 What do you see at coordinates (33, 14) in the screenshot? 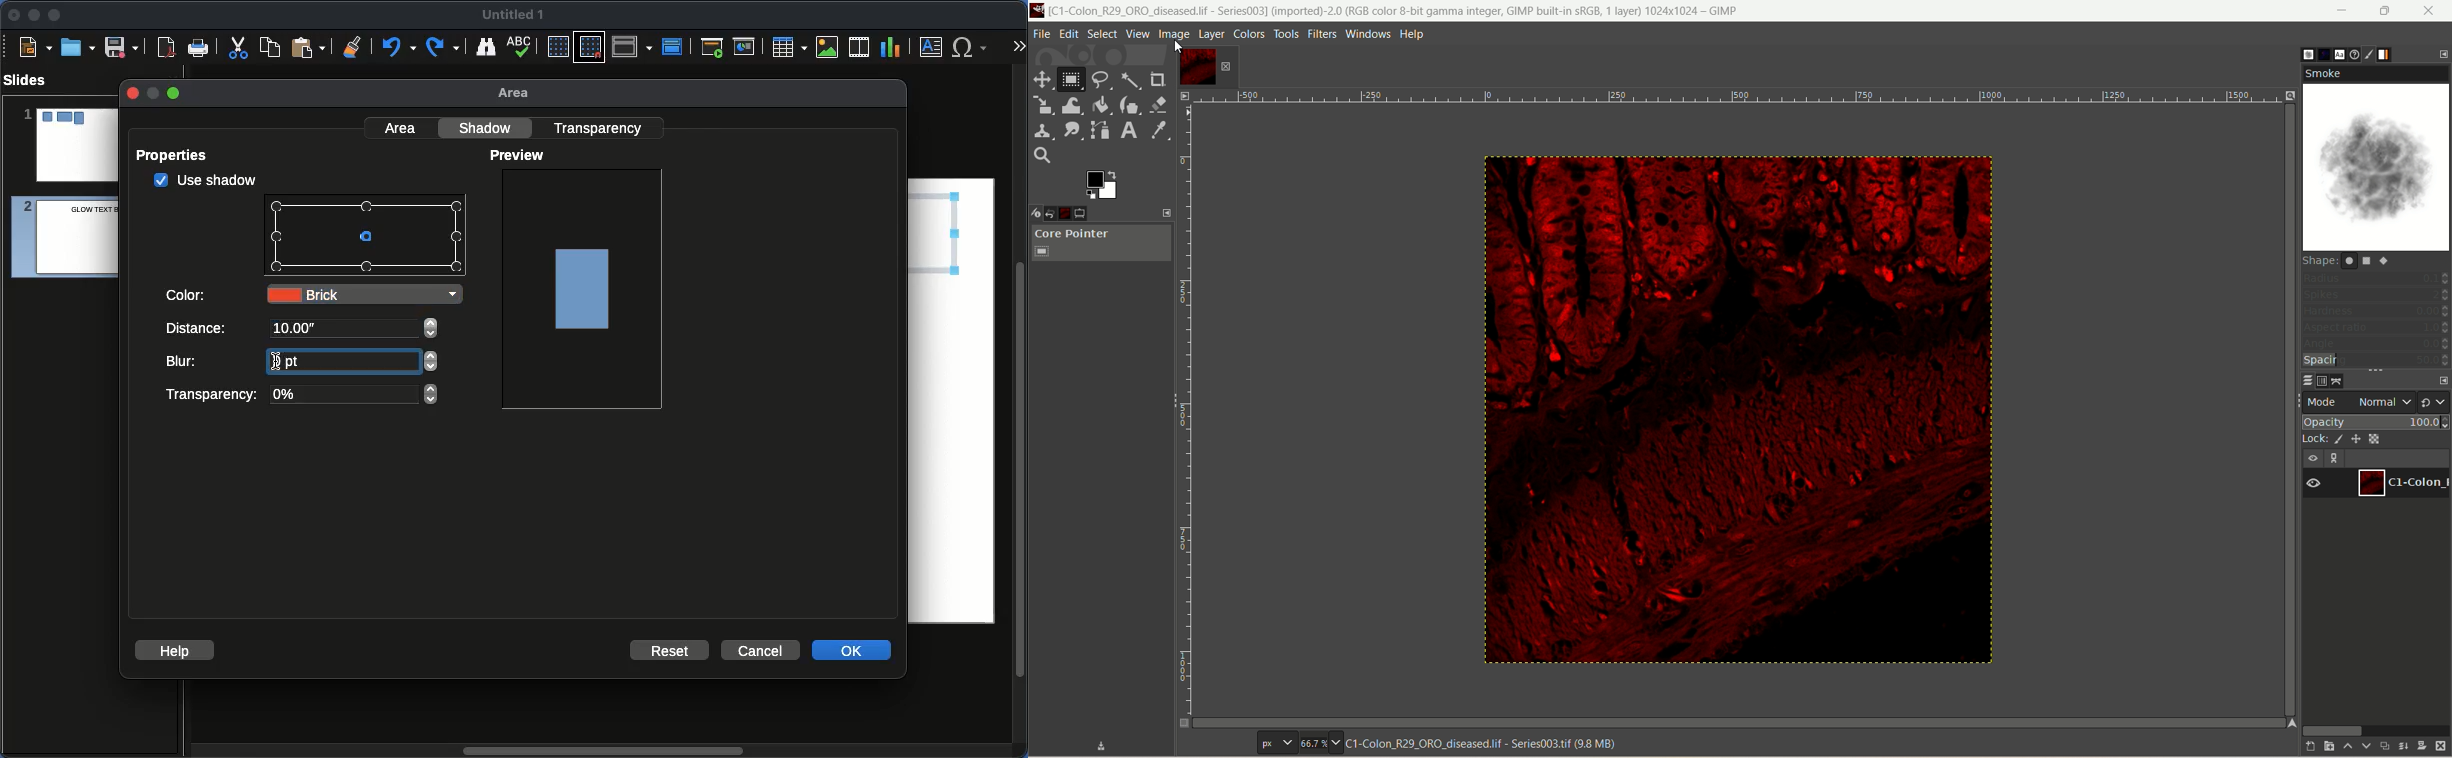
I see `Minimize` at bounding box center [33, 14].